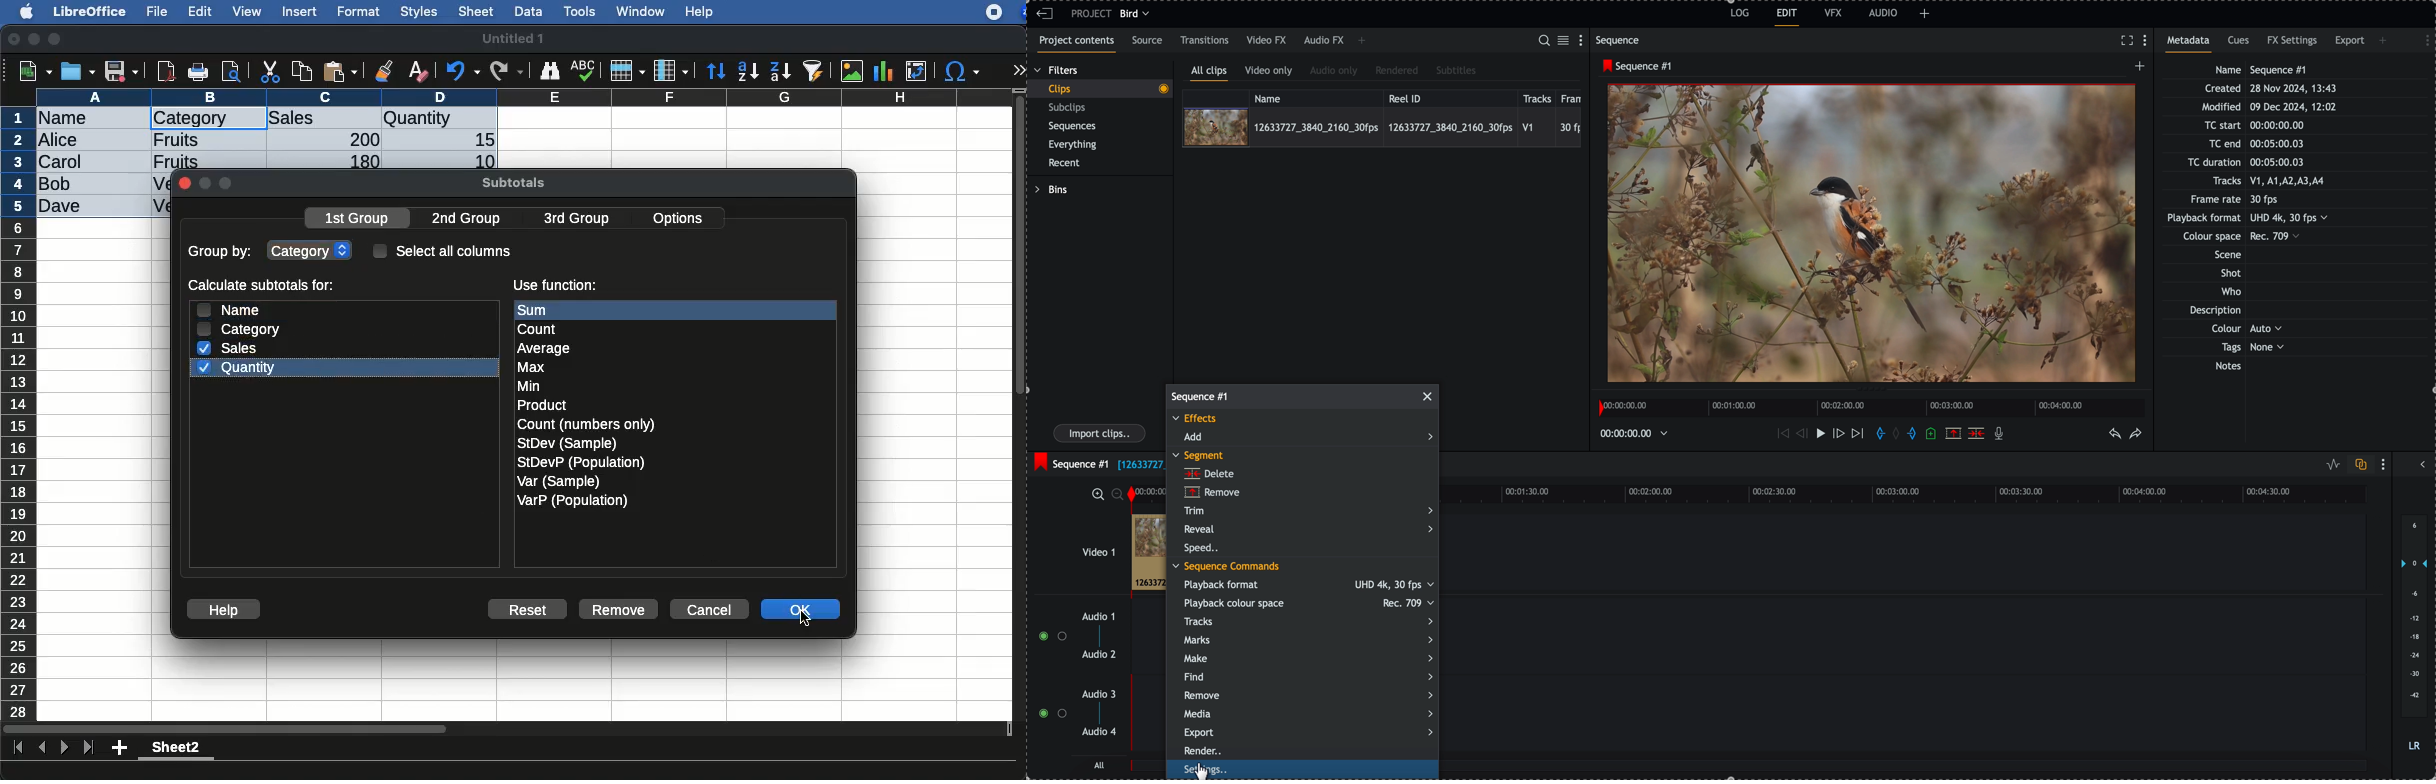 The width and height of the screenshot is (2436, 784). Describe the element at coordinates (1118, 494) in the screenshot. I see `zoom out` at that location.